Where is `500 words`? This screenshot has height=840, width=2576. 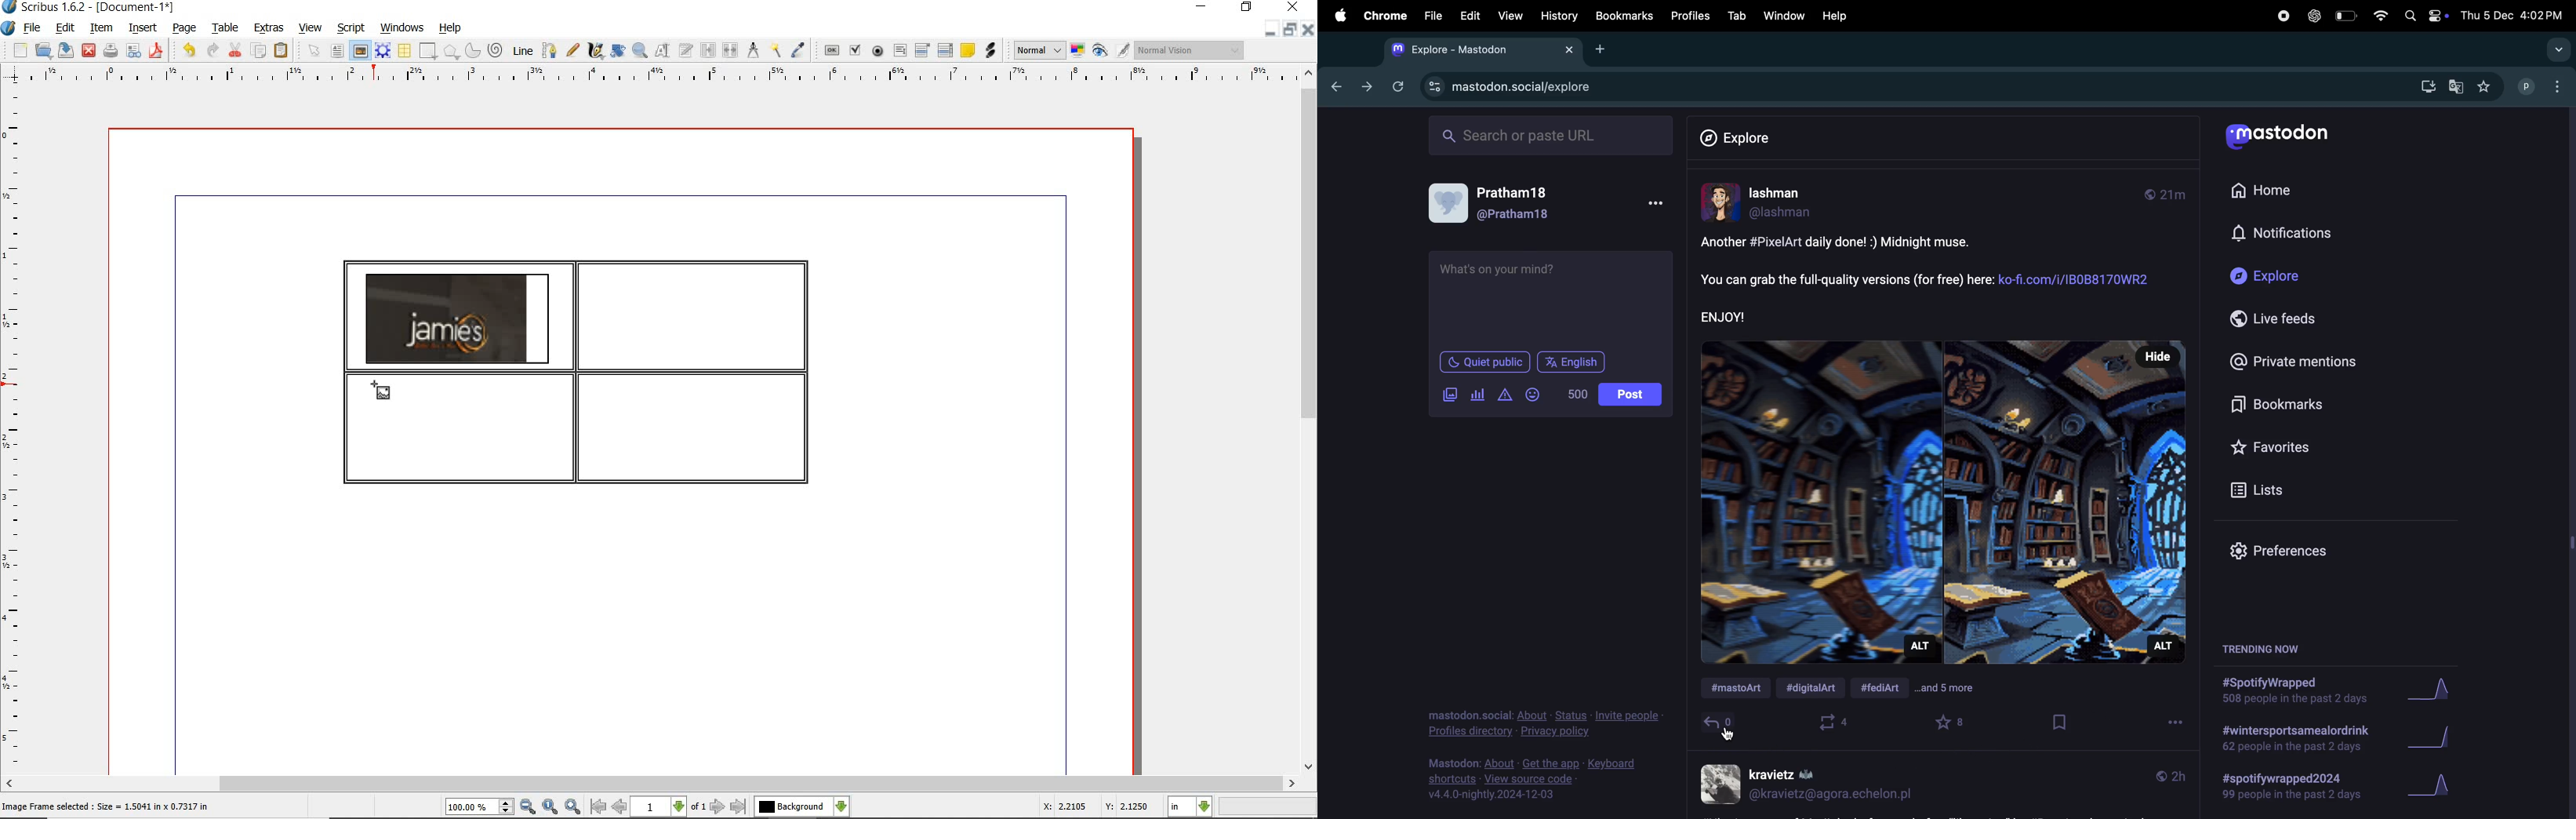
500 words is located at coordinates (1576, 395).